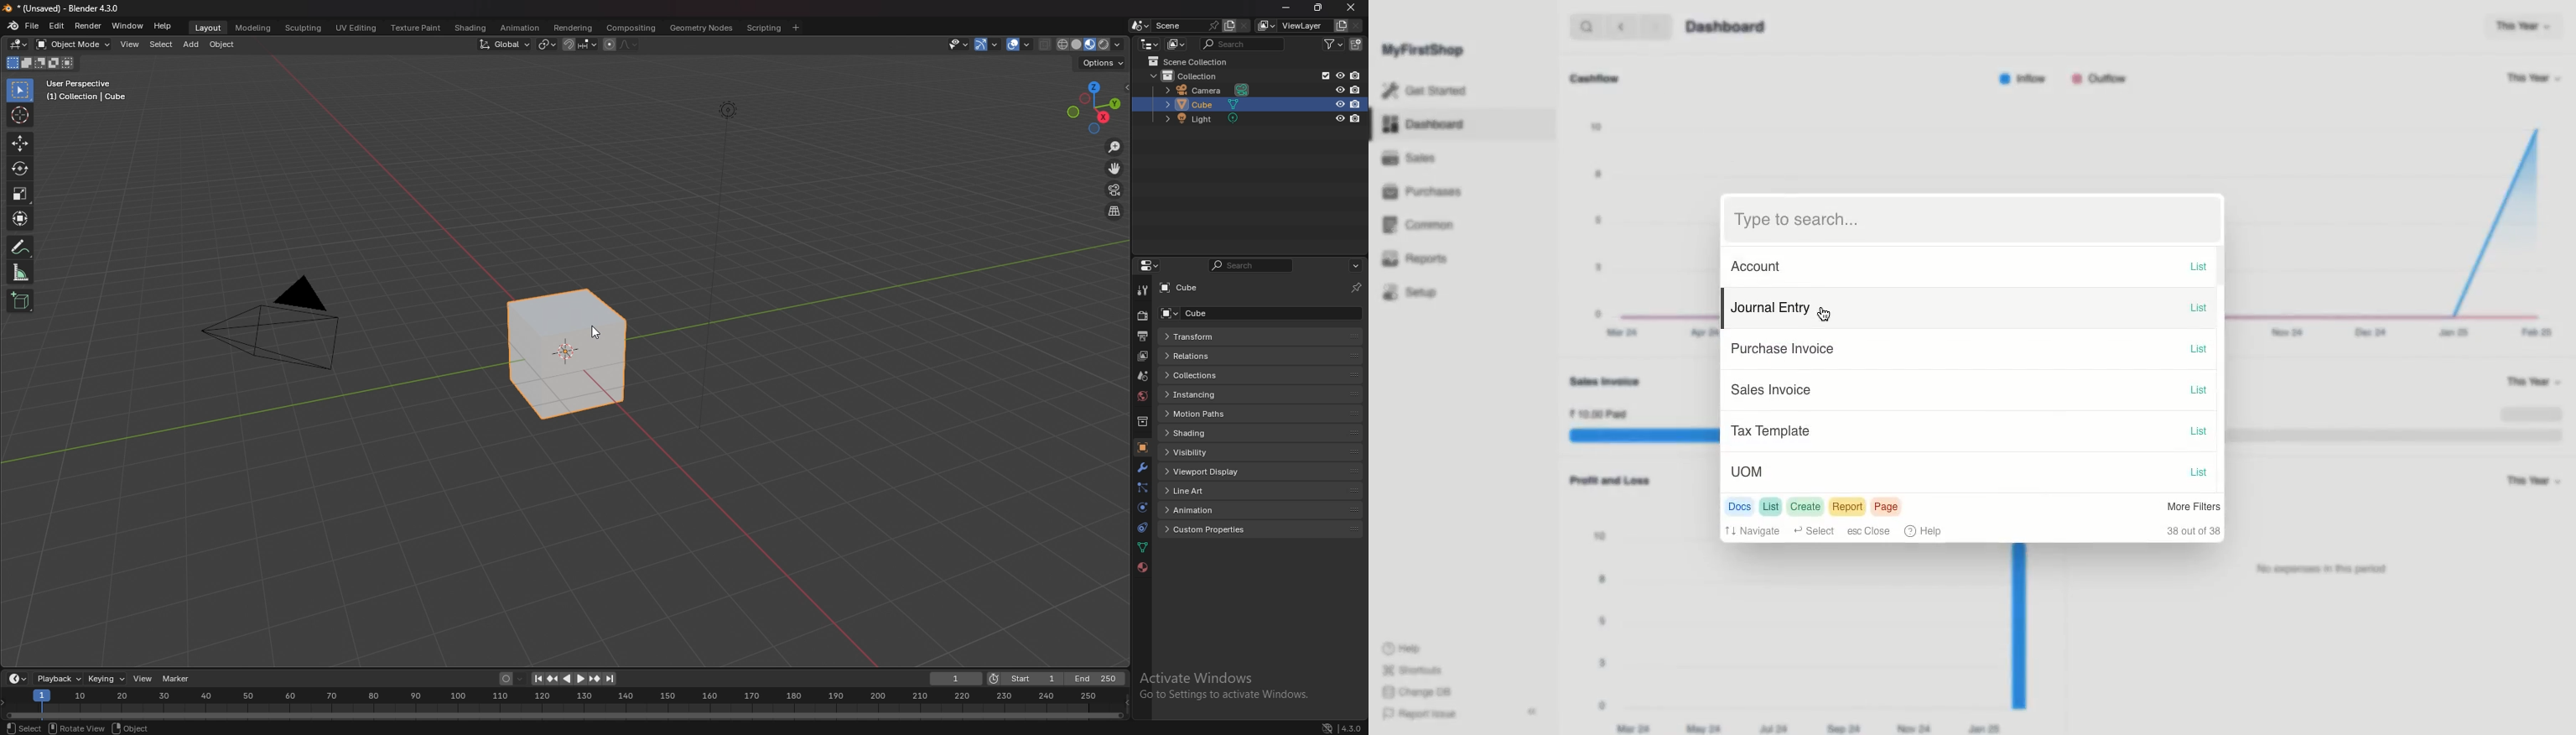  Describe the element at coordinates (1748, 472) in the screenshot. I see `UoMm` at that location.